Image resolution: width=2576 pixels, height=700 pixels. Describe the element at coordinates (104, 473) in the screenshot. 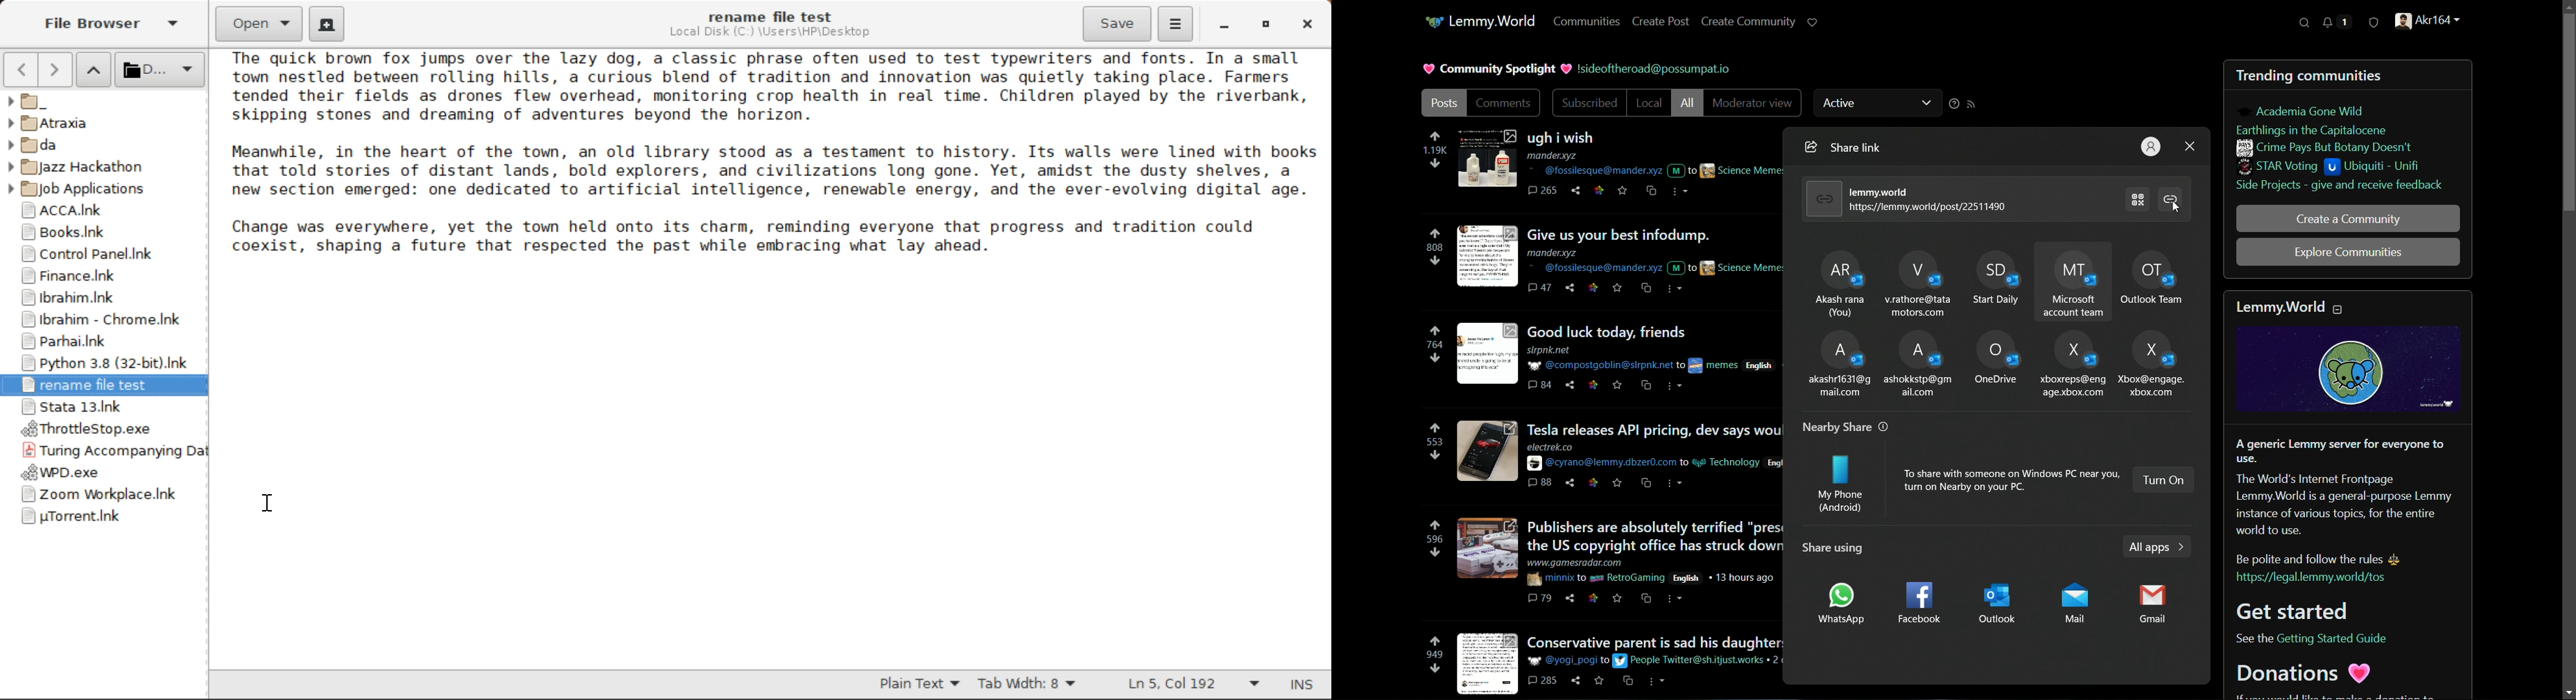

I see `WPD Application` at that location.